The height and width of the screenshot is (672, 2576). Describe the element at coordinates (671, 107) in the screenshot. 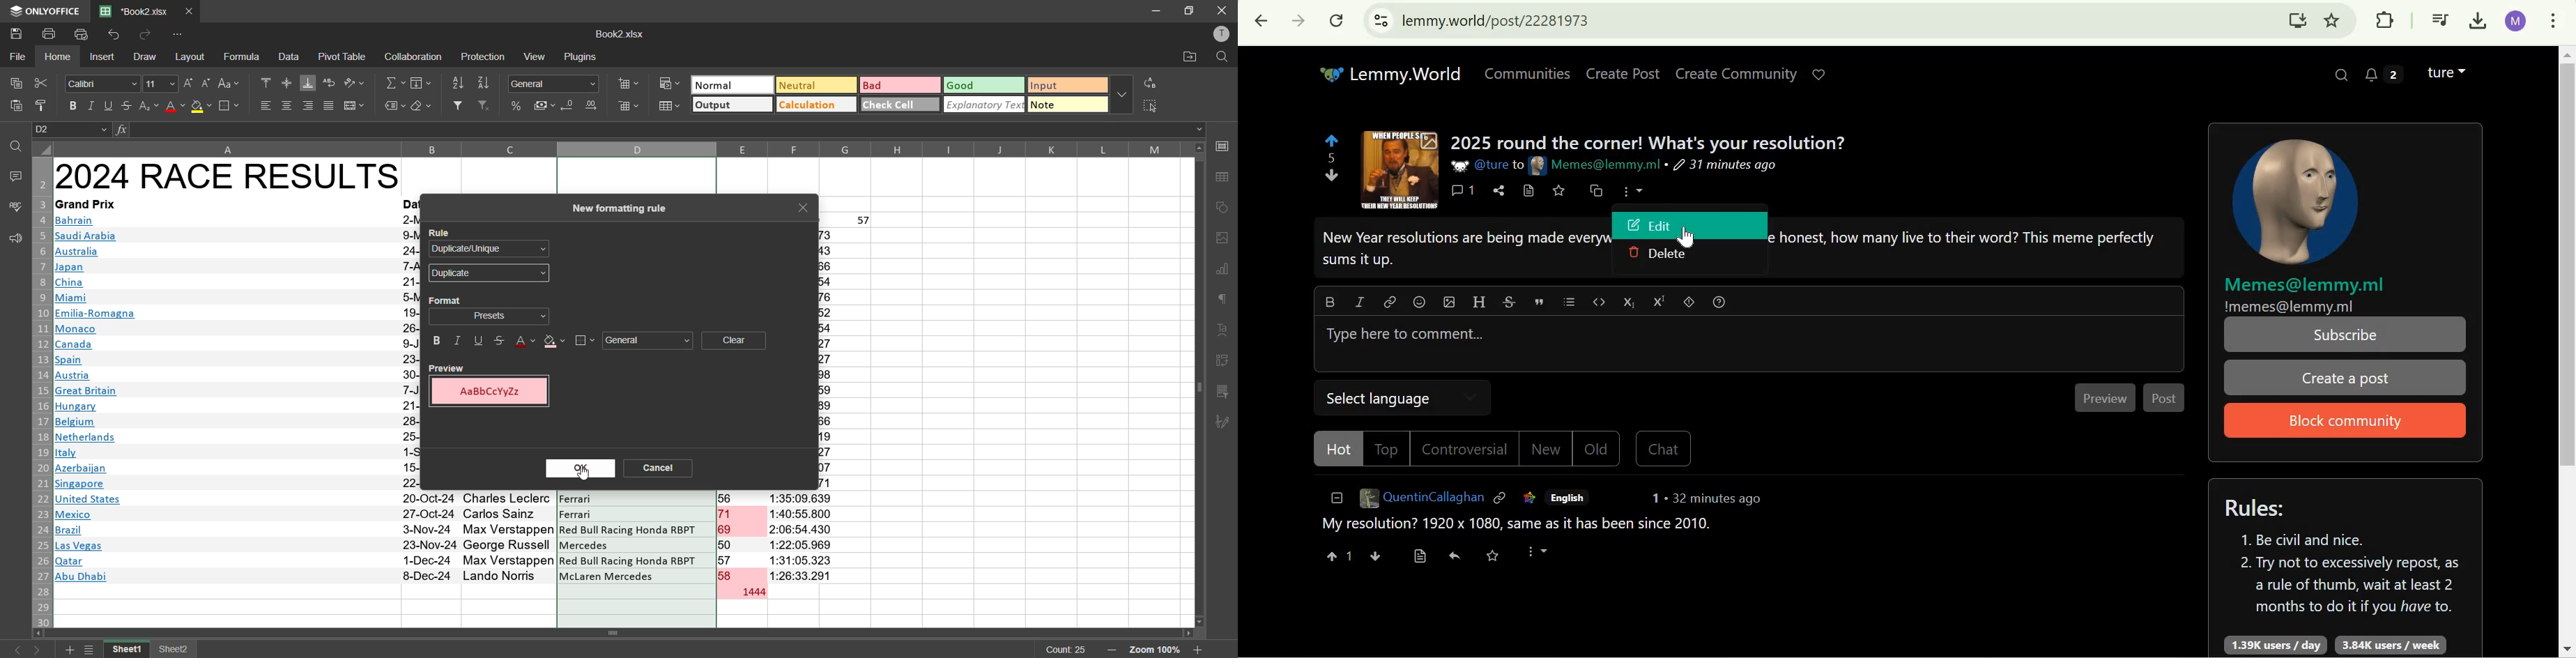

I see `format as table` at that location.